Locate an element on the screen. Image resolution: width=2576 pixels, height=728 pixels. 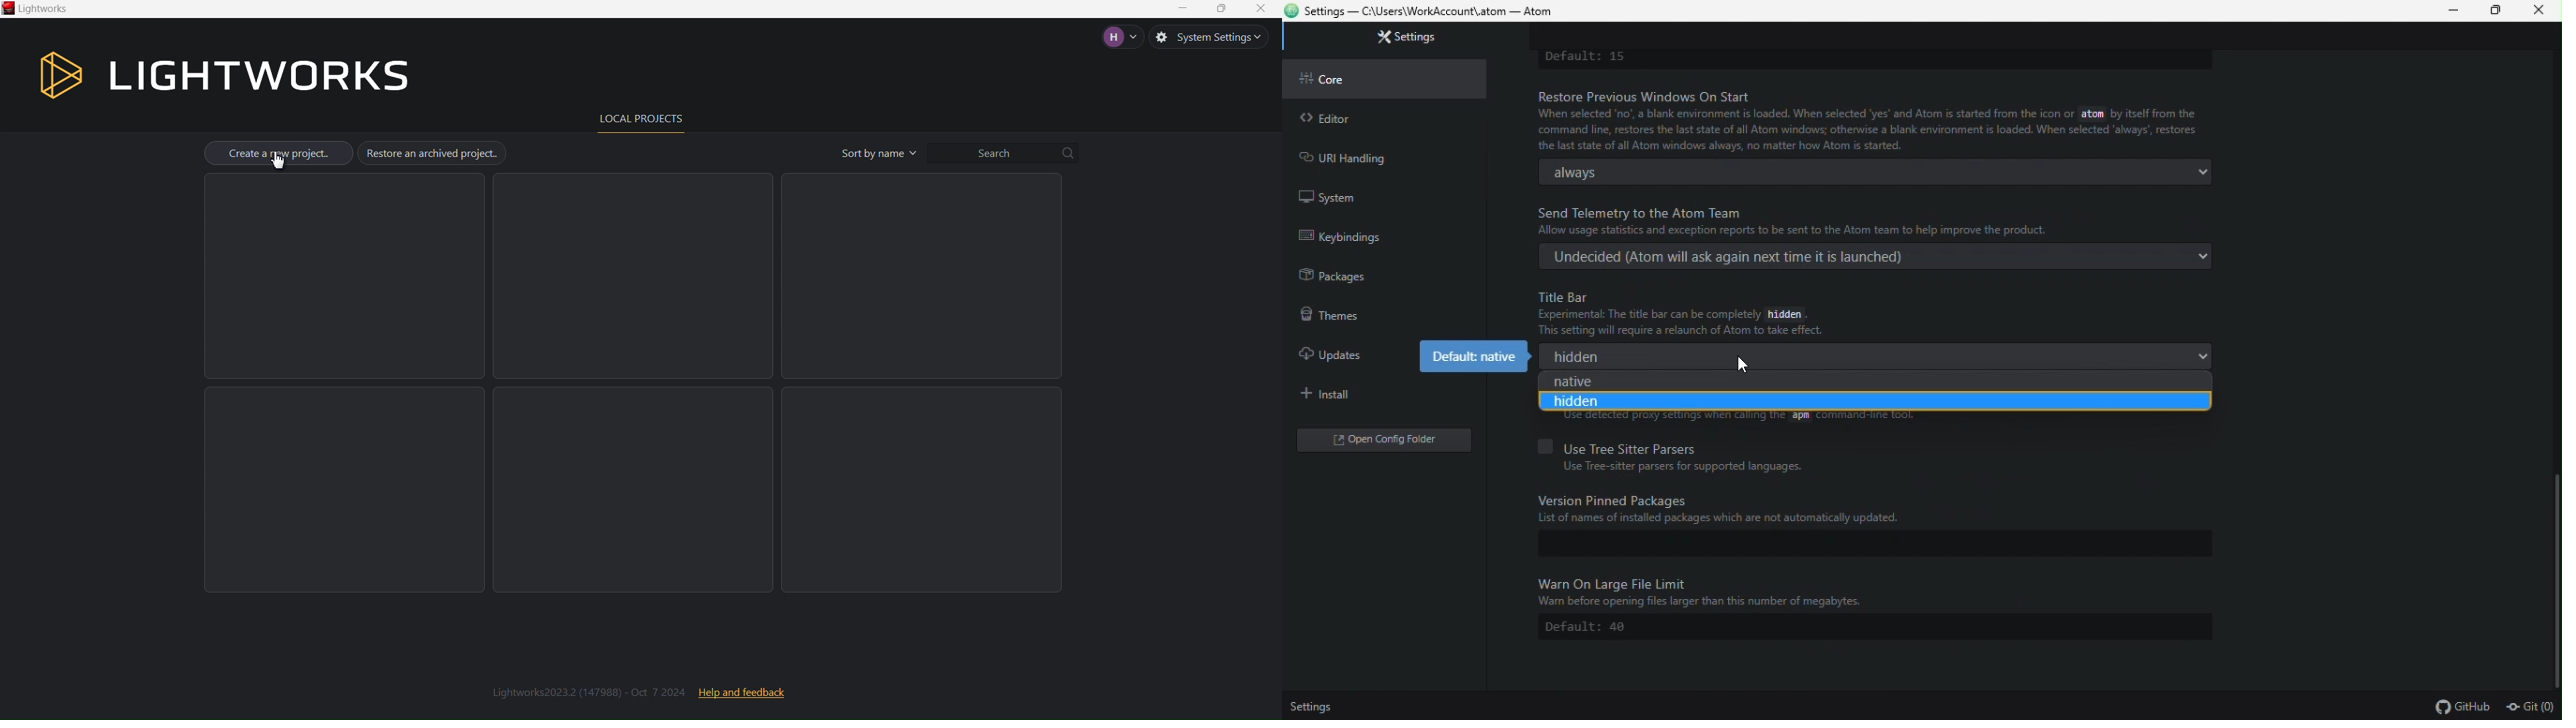
github is located at coordinates (2462, 707).